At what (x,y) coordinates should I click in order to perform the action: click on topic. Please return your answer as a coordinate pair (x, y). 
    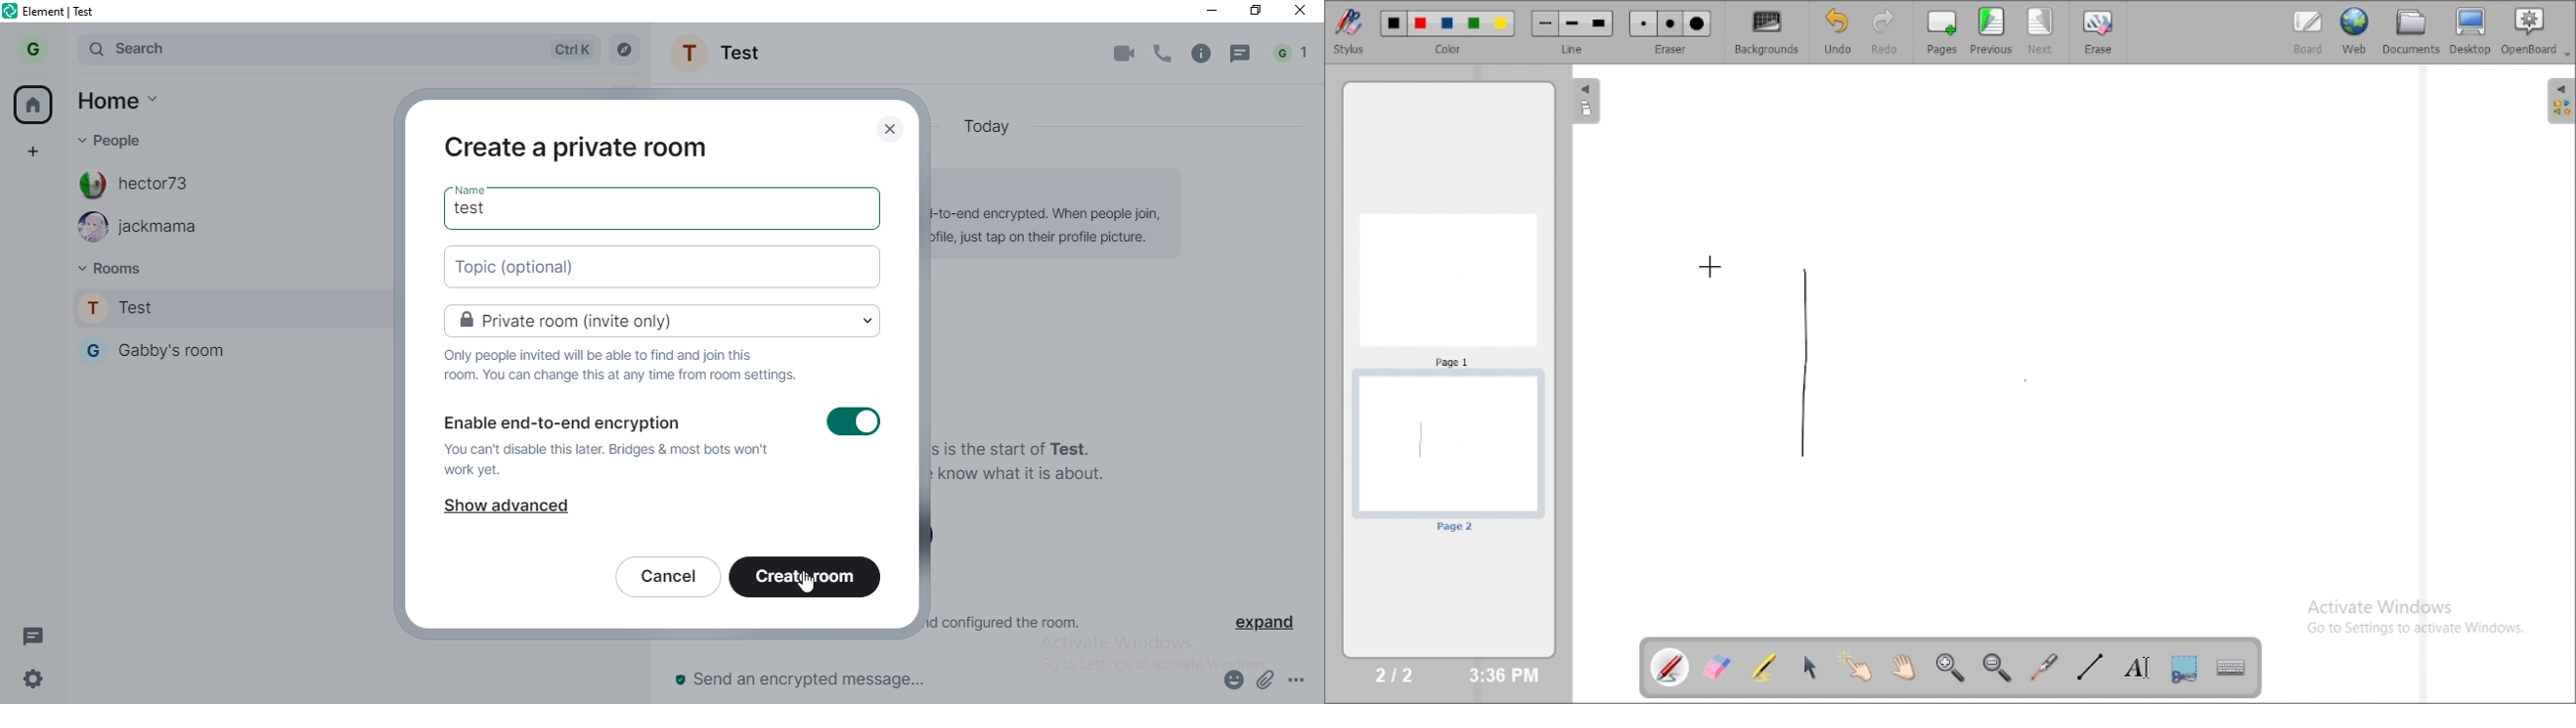
    Looking at the image, I should click on (667, 270).